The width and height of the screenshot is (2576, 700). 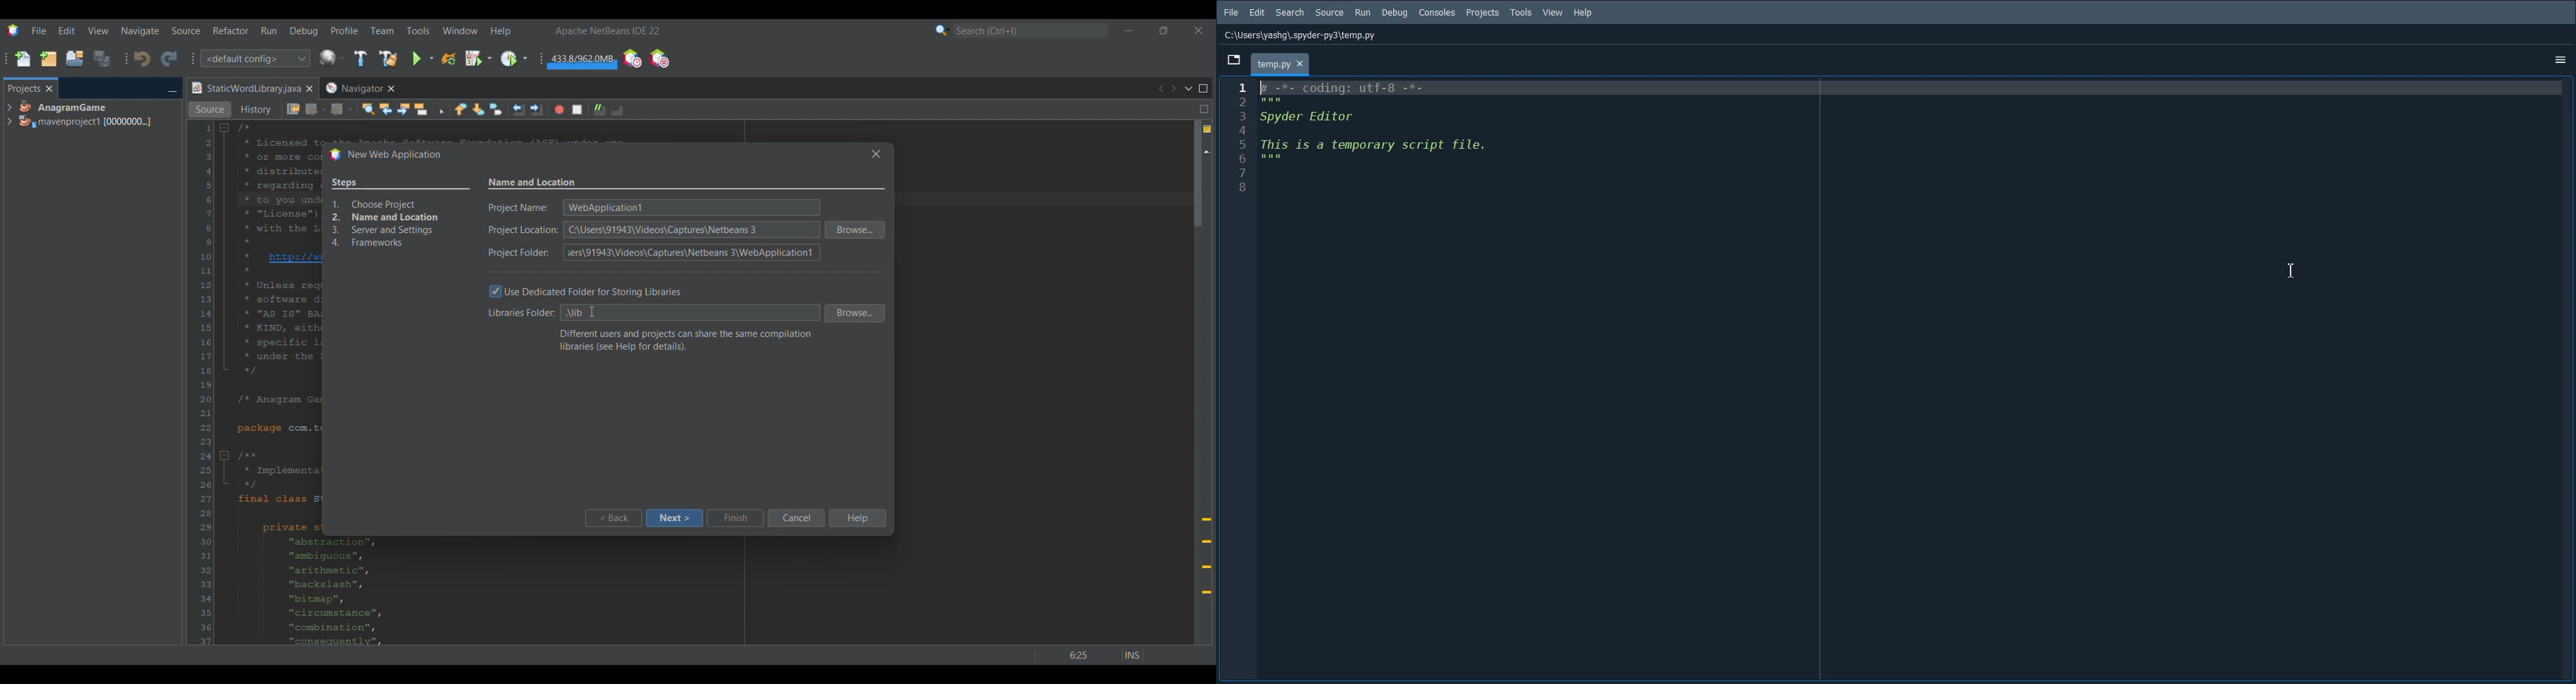 What do you see at coordinates (404, 109) in the screenshot?
I see `Find next occurrence` at bounding box center [404, 109].